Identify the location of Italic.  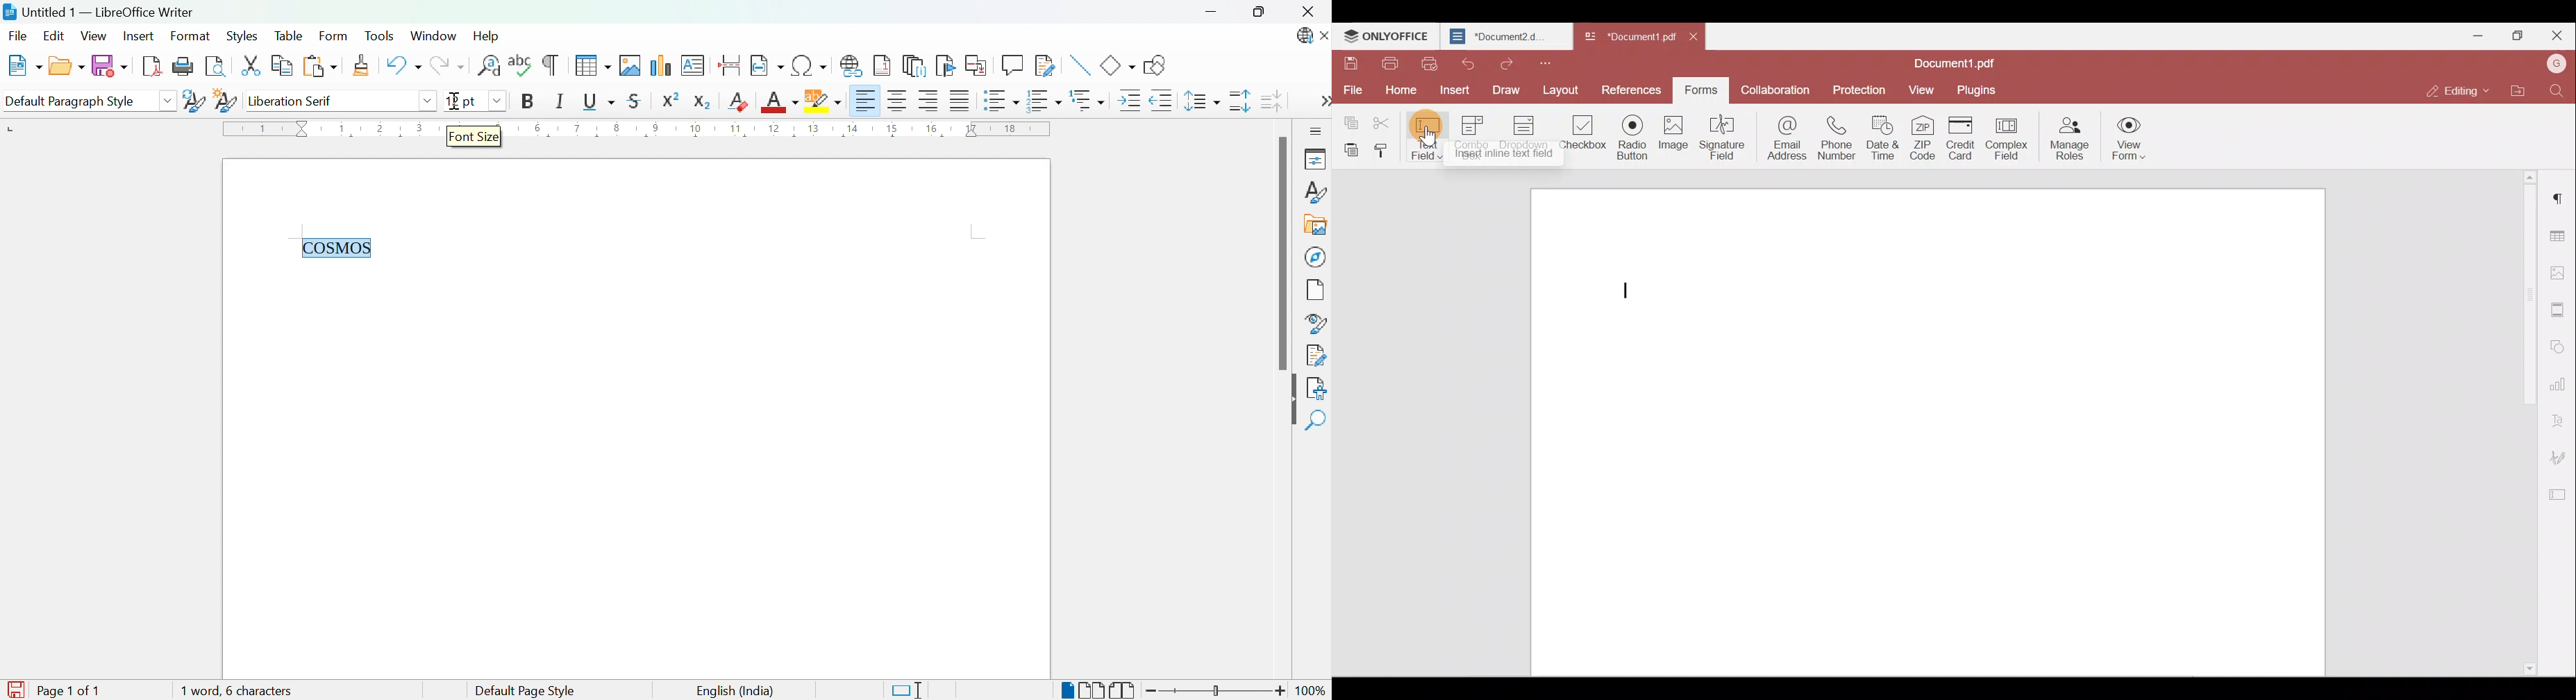
(560, 101).